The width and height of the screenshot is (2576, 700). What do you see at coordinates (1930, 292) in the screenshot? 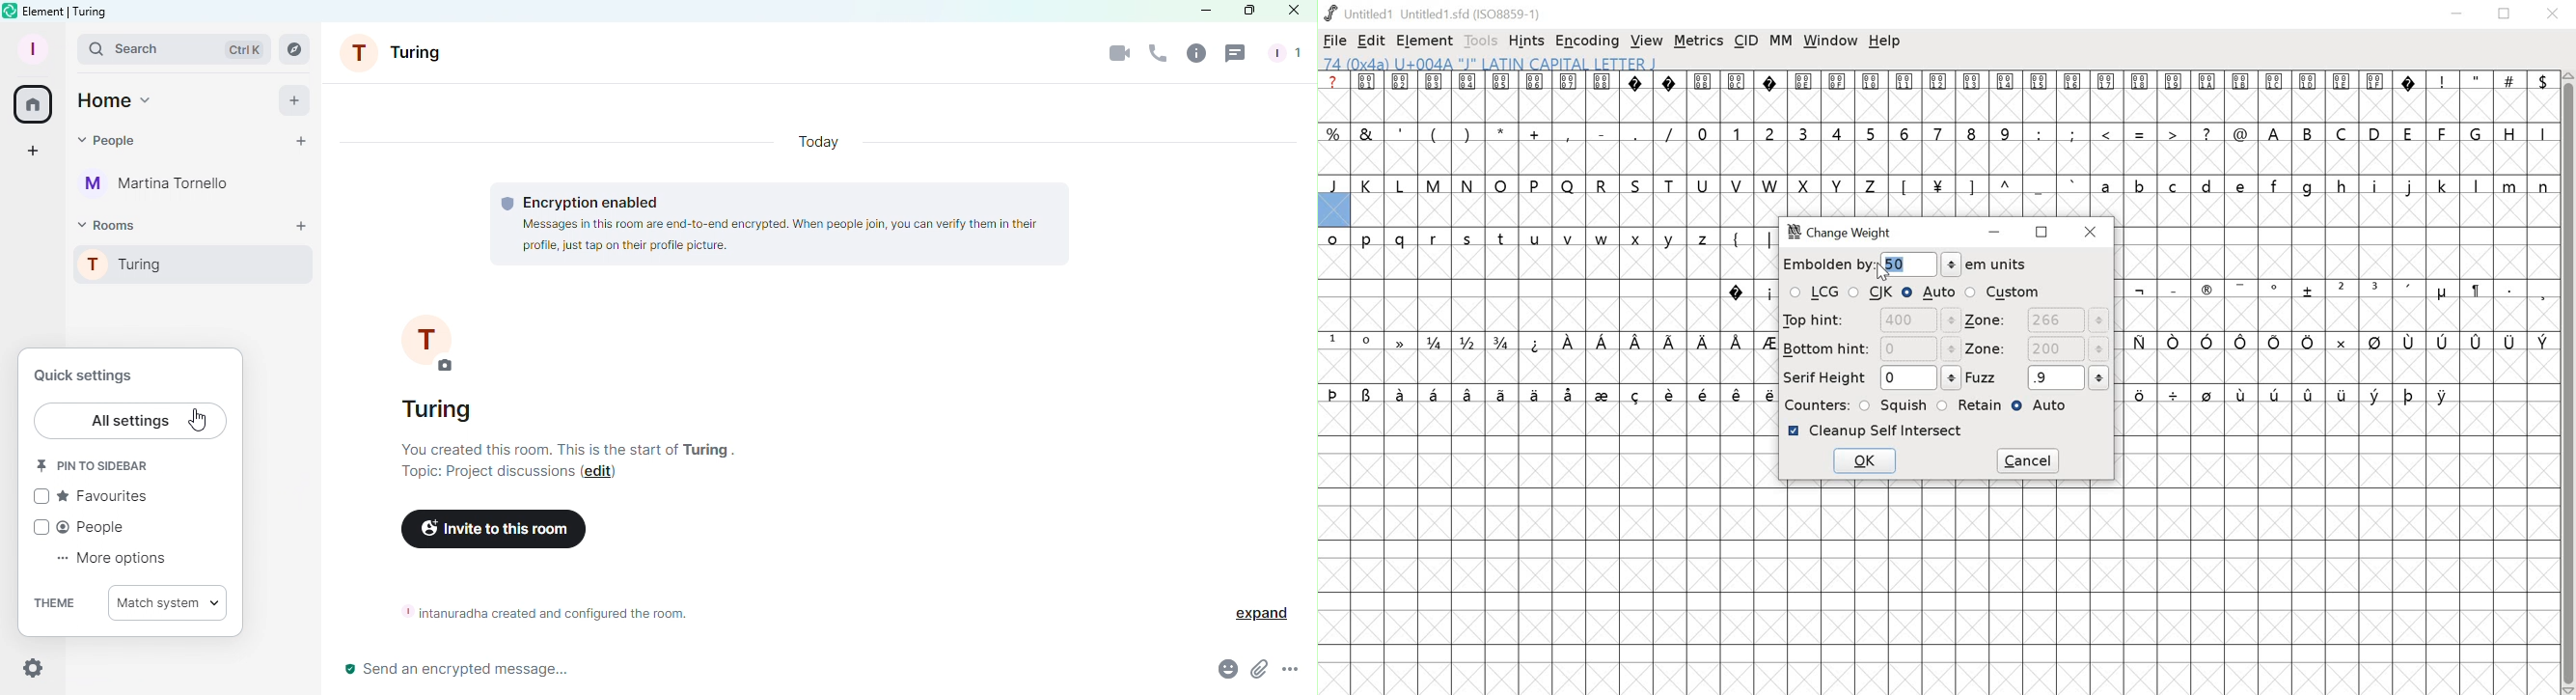
I see `AUTO` at bounding box center [1930, 292].